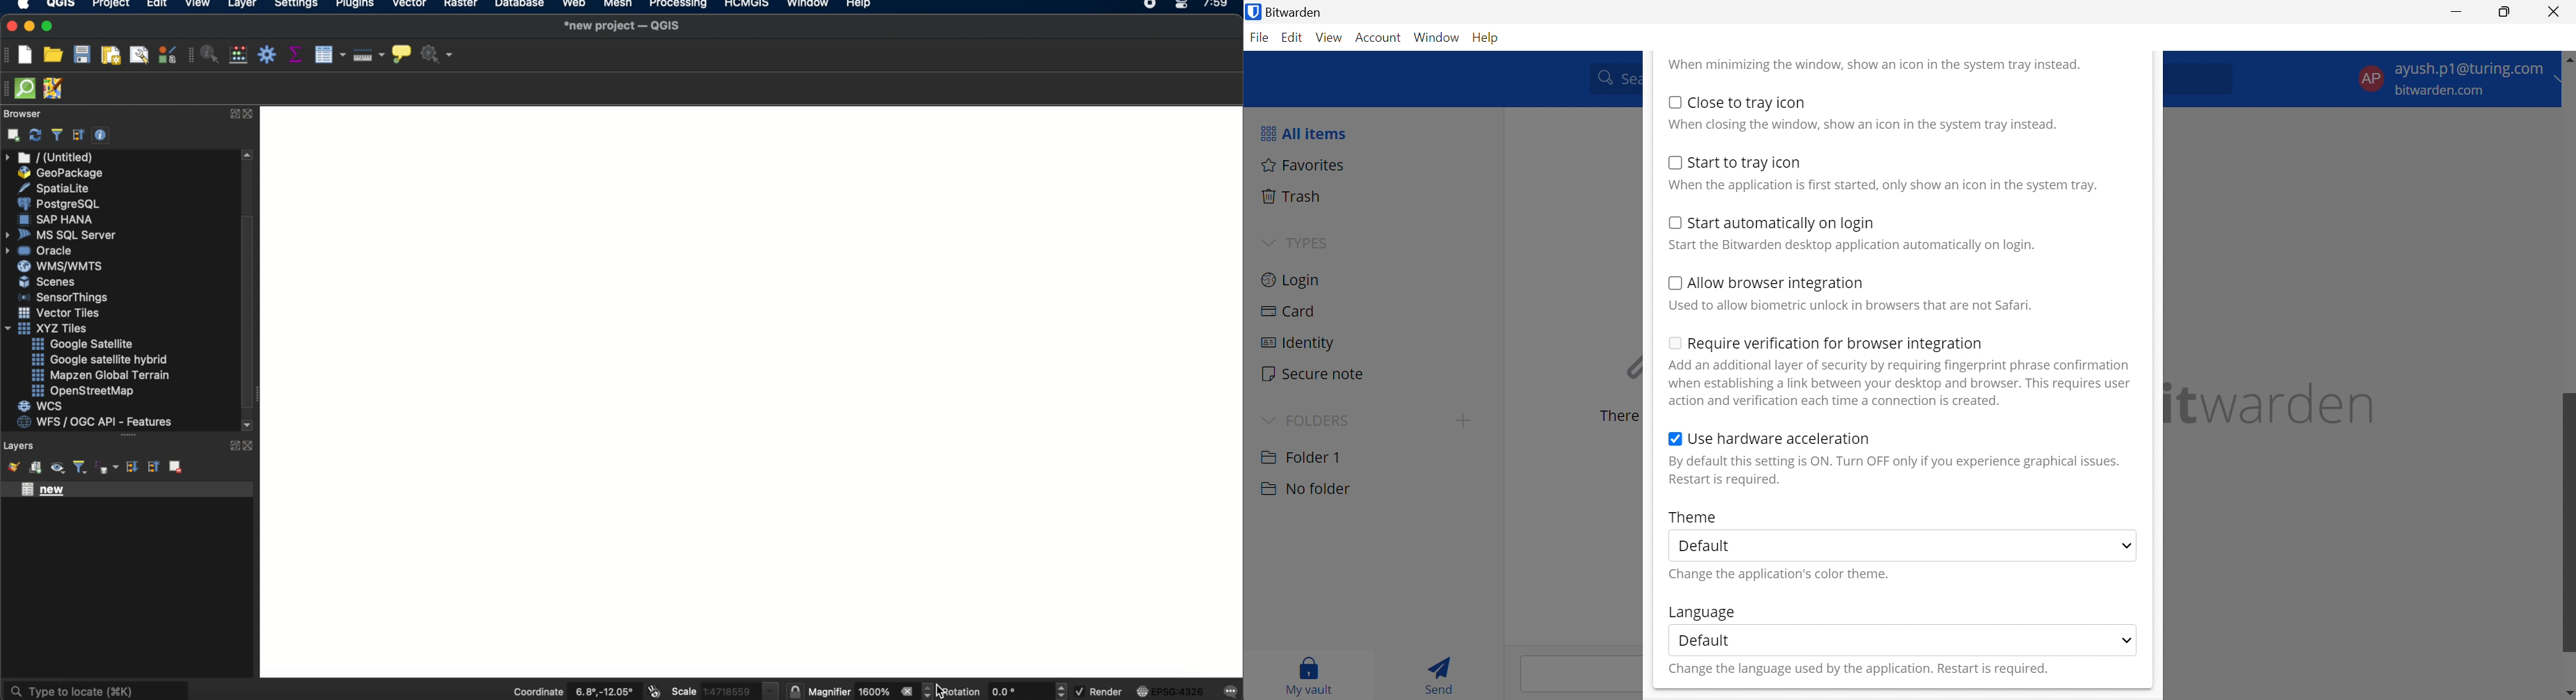  Describe the element at coordinates (1901, 383) in the screenshot. I see `when establishing a link between your desktop and browser. This requires user` at that location.